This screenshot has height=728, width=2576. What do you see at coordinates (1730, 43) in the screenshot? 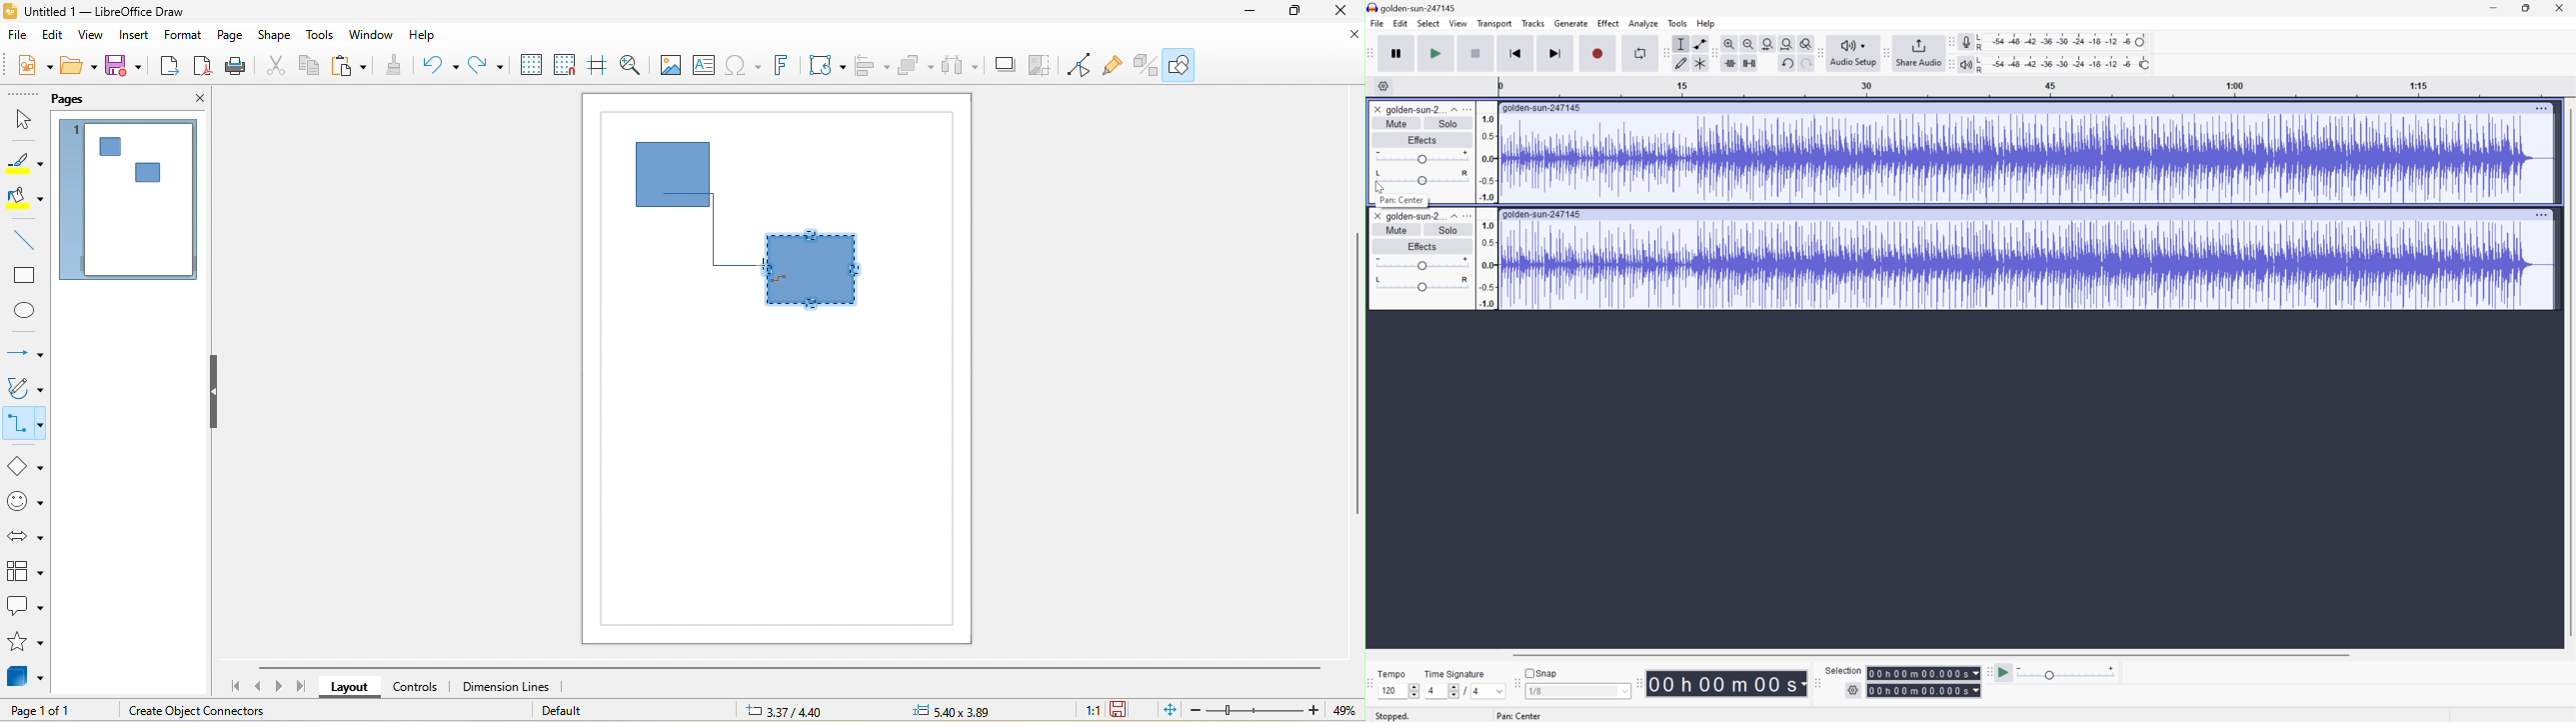
I see `Zoom in` at bounding box center [1730, 43].